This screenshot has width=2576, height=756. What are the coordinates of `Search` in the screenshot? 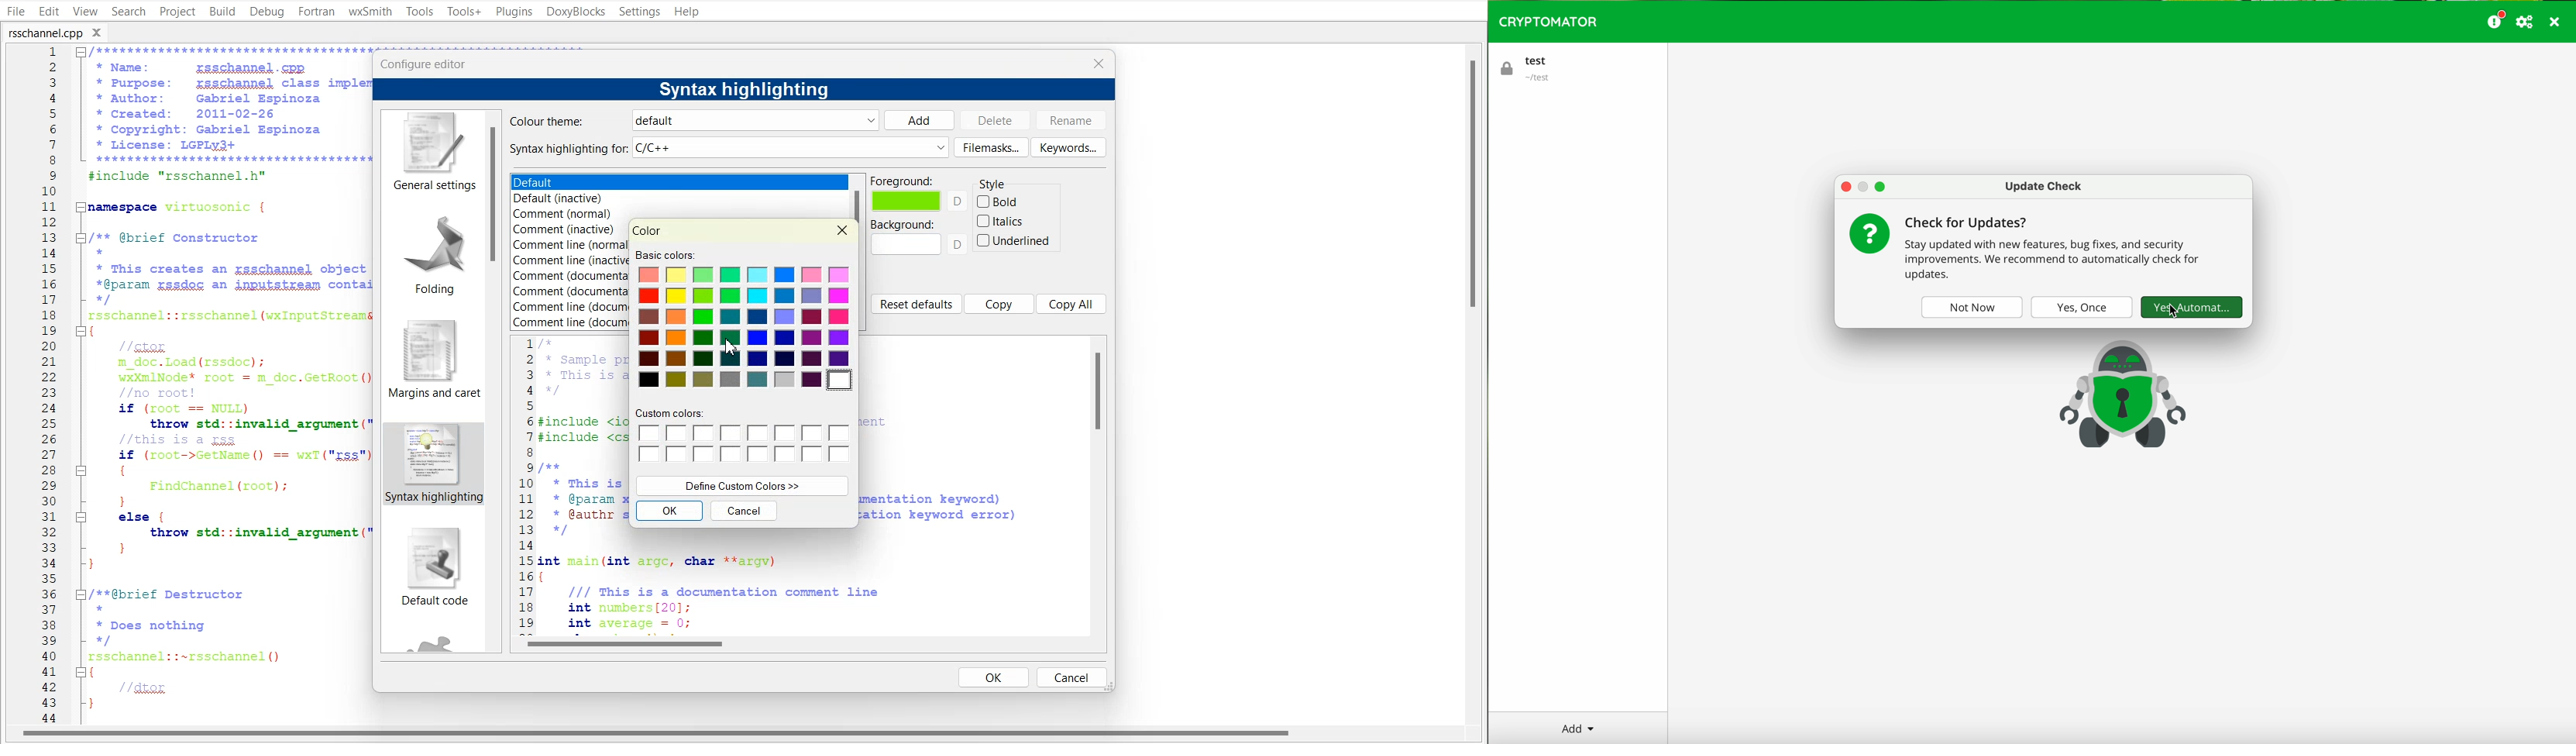 It's located at (129, 11).